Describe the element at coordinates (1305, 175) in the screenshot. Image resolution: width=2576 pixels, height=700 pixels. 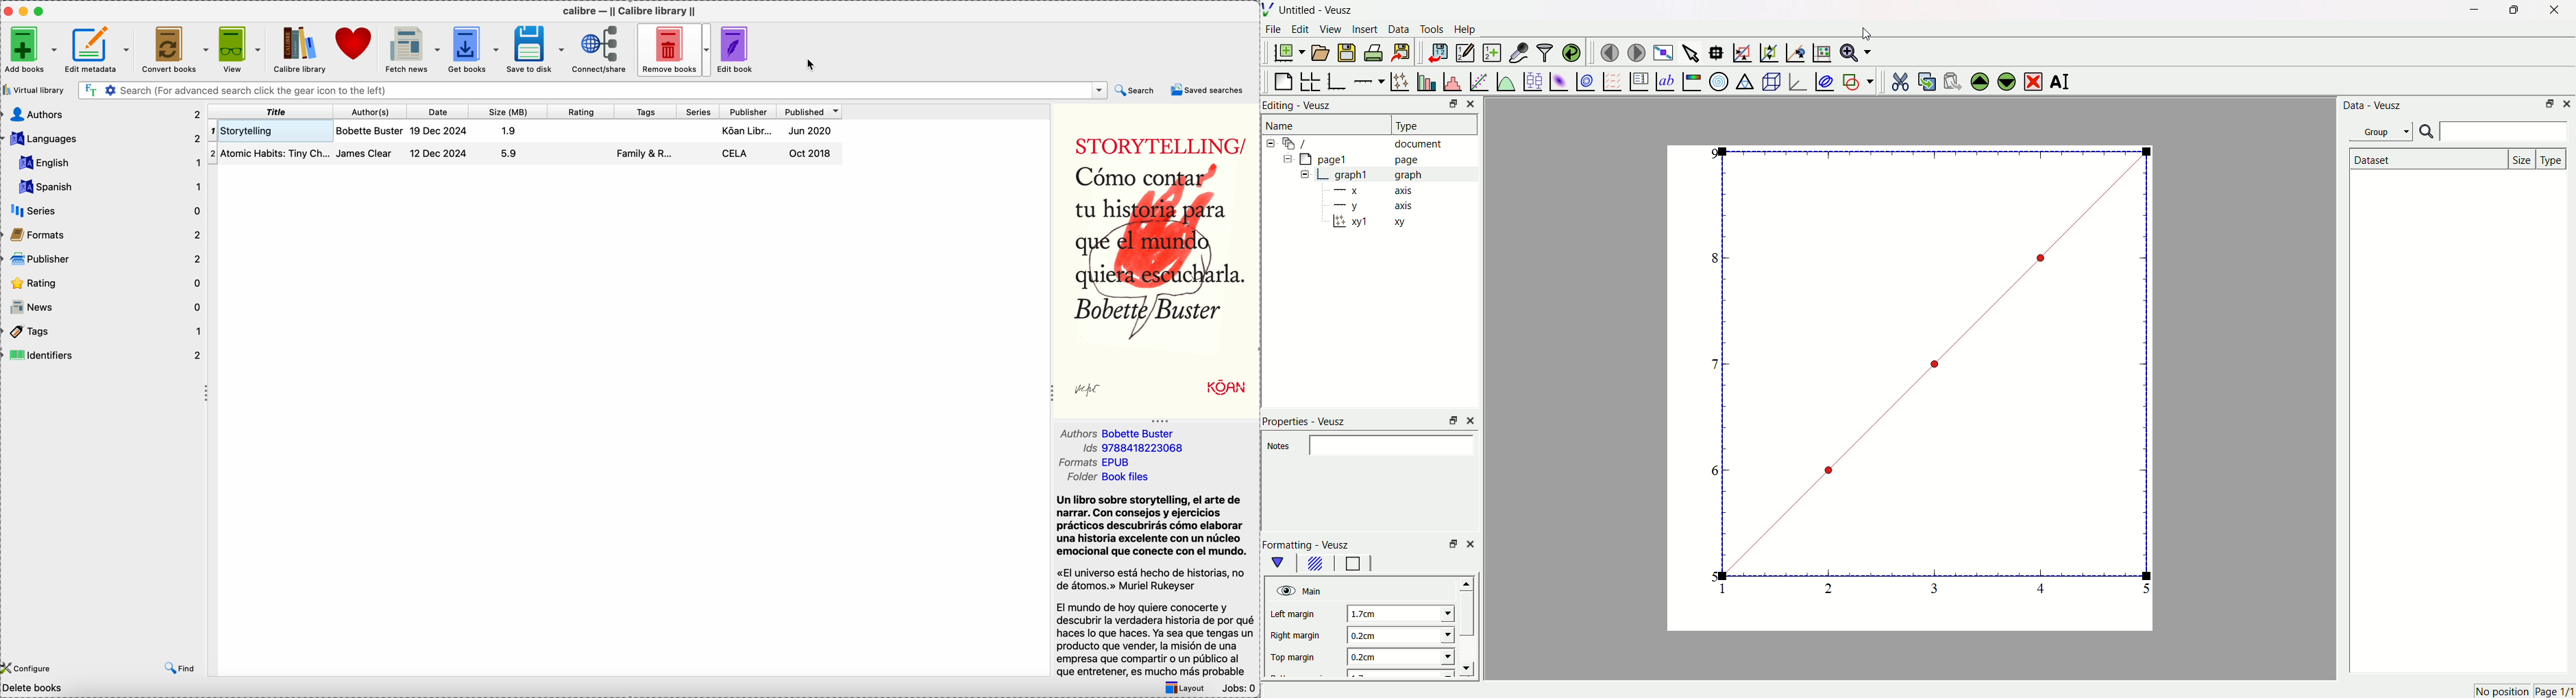
I see `expand` at that location.